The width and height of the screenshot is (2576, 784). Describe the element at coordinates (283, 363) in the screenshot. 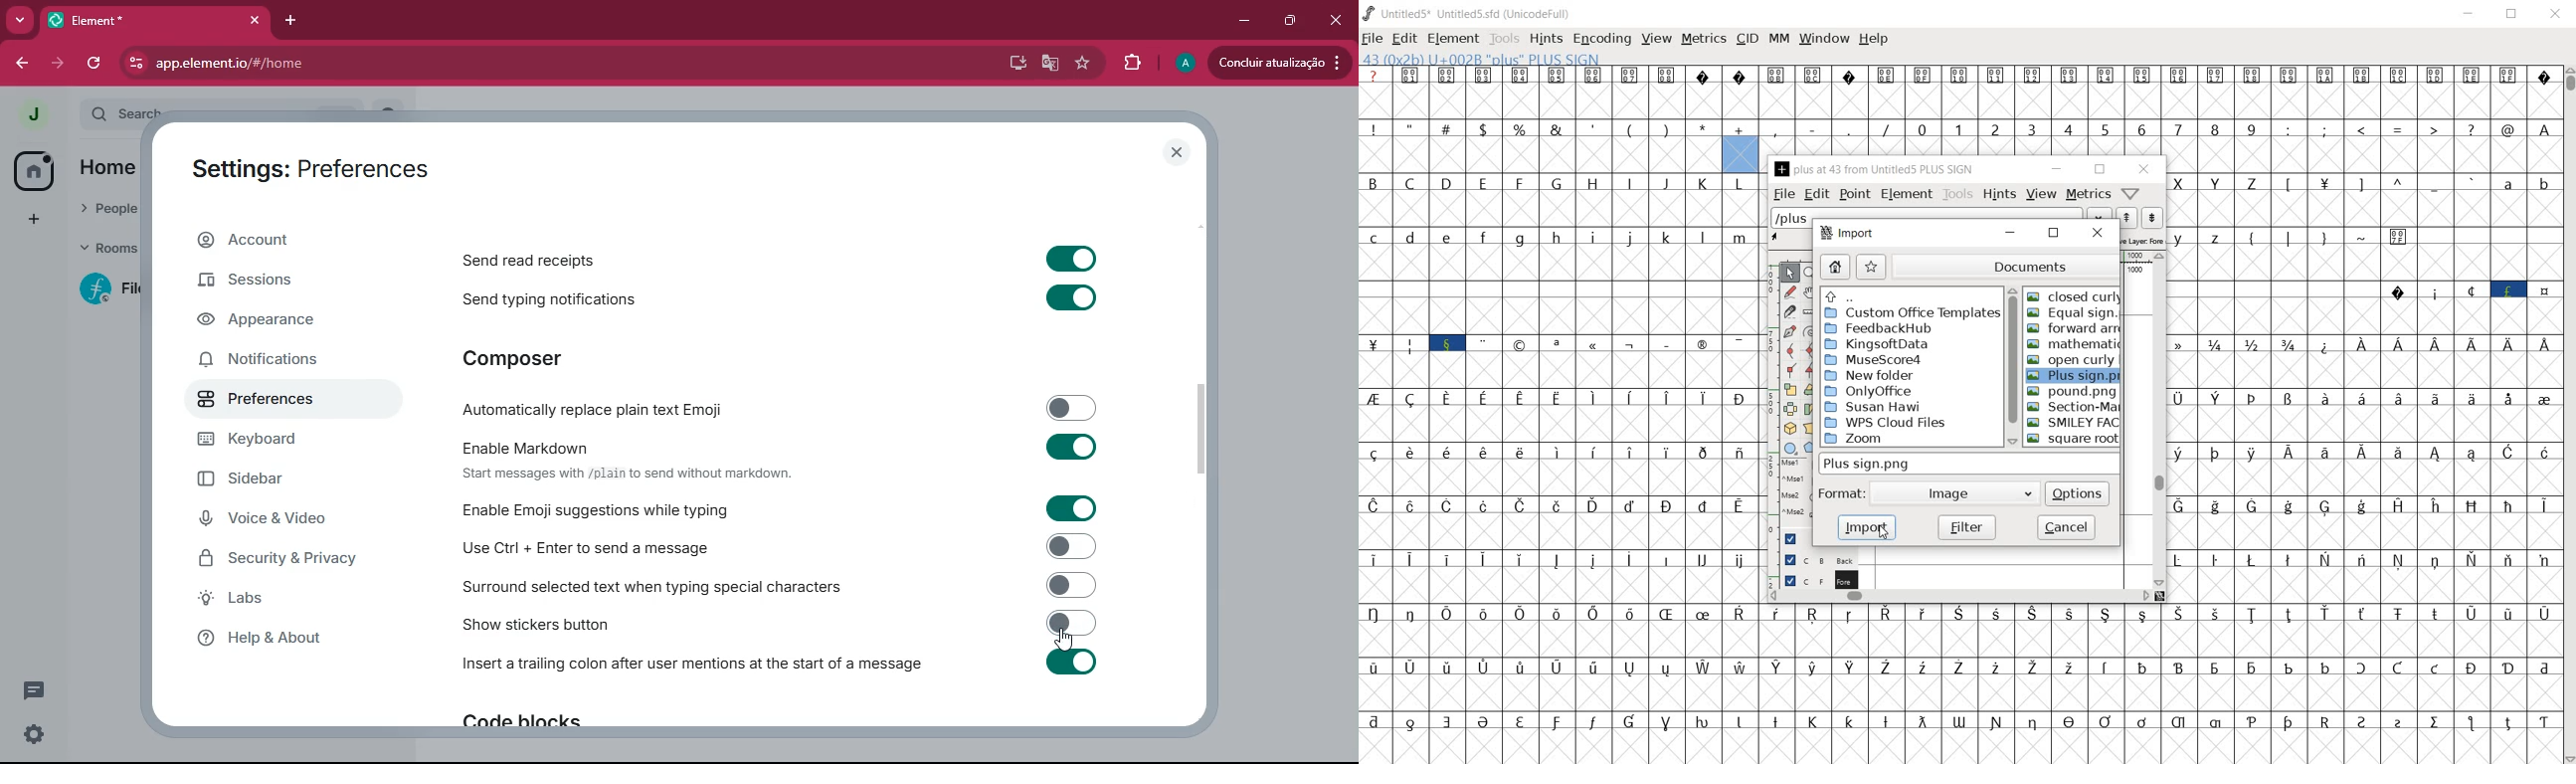

I see `notifications` at that location.